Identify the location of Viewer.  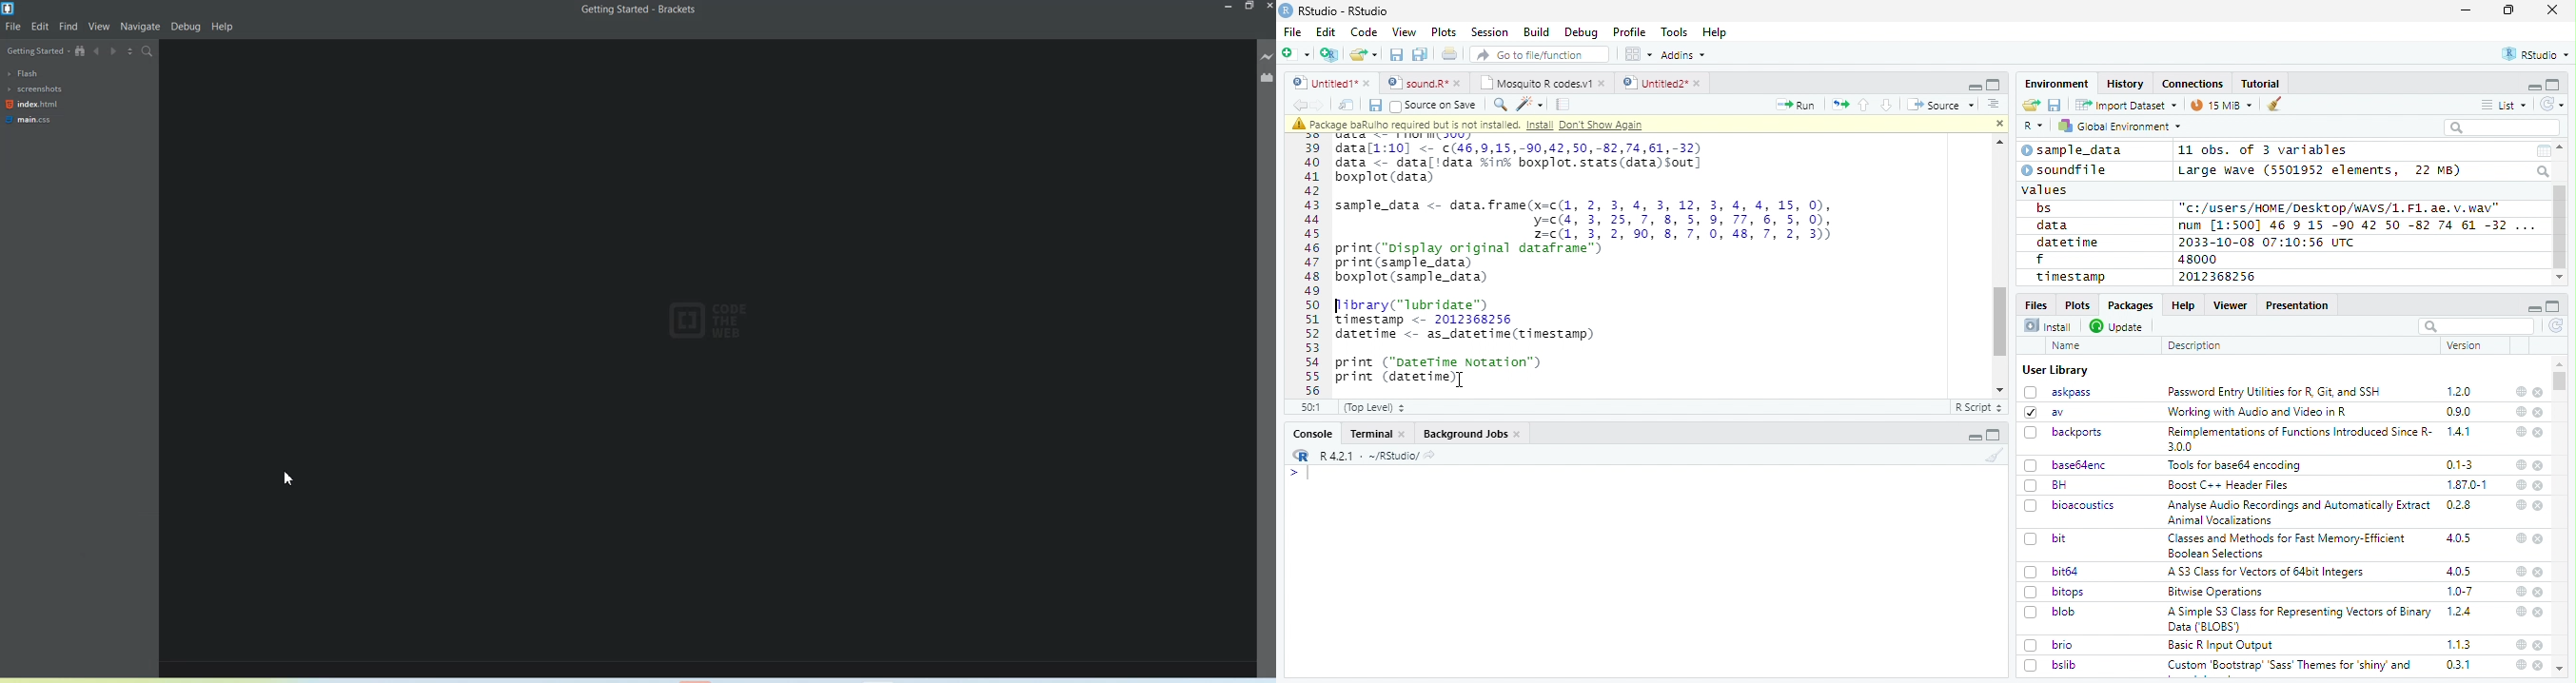
(2231, 304).